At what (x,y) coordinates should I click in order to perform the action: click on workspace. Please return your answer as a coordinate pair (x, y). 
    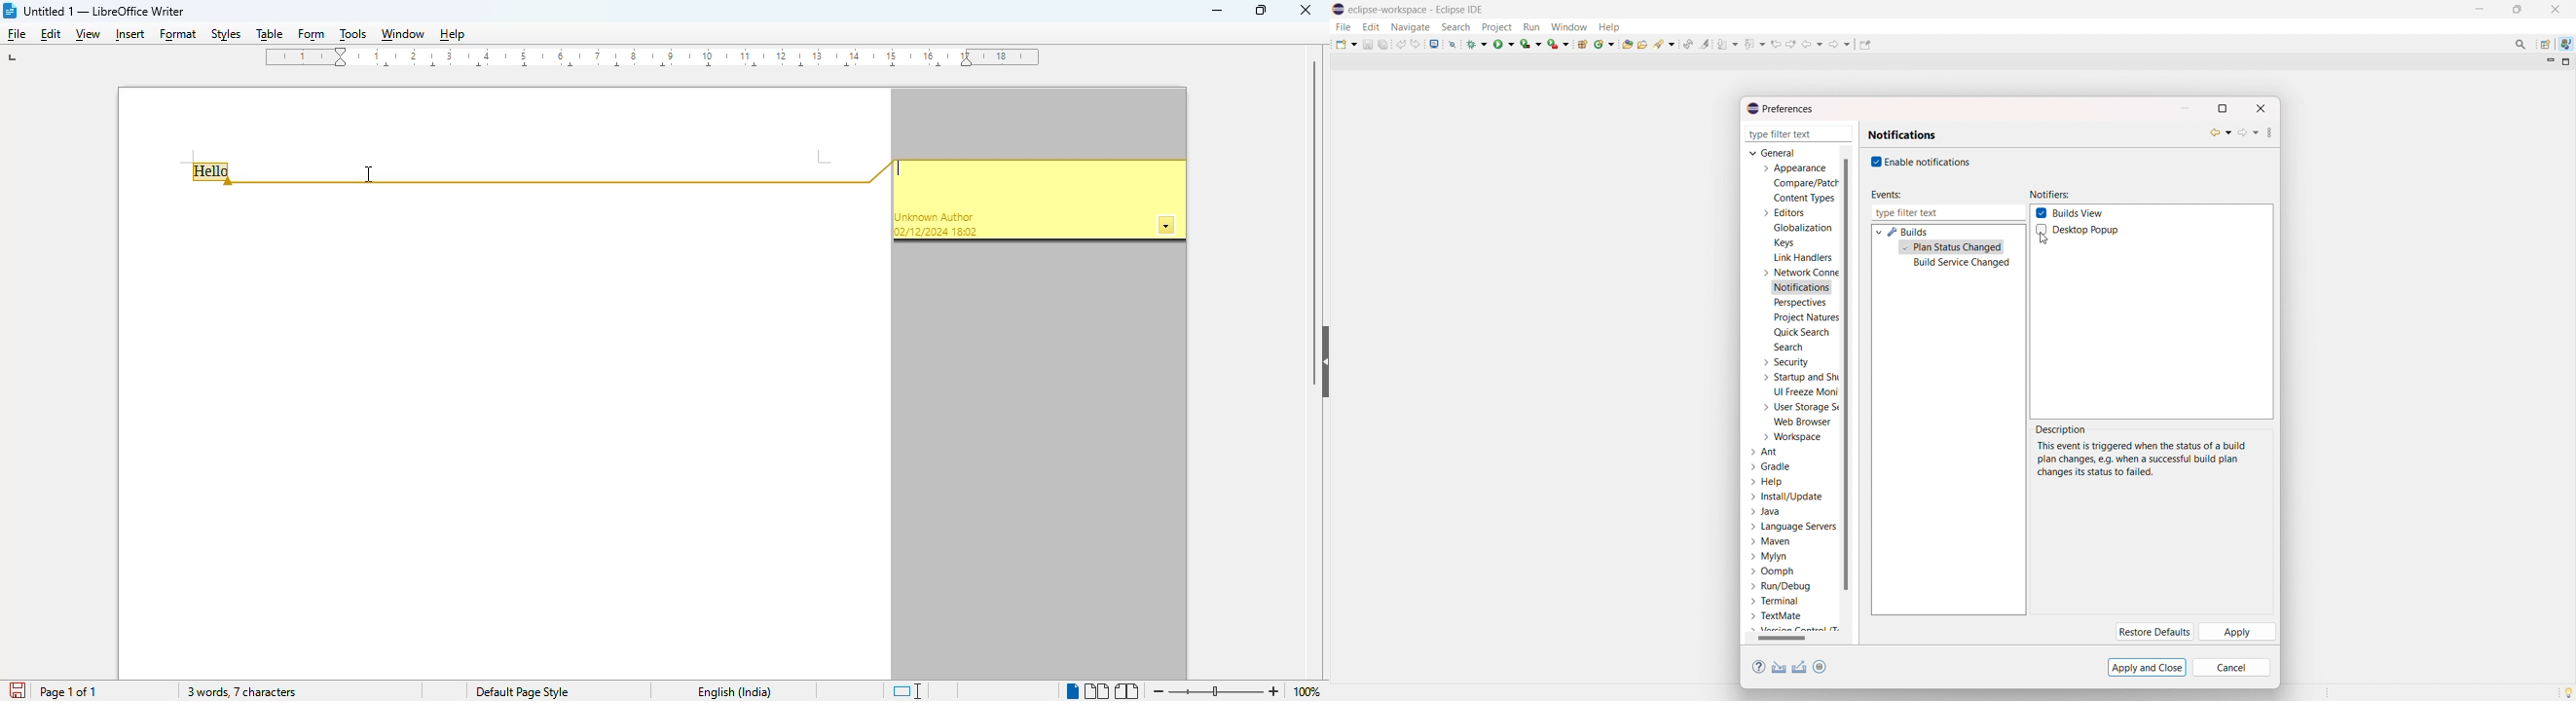
    Looking at the image, I should click on (501, 123).